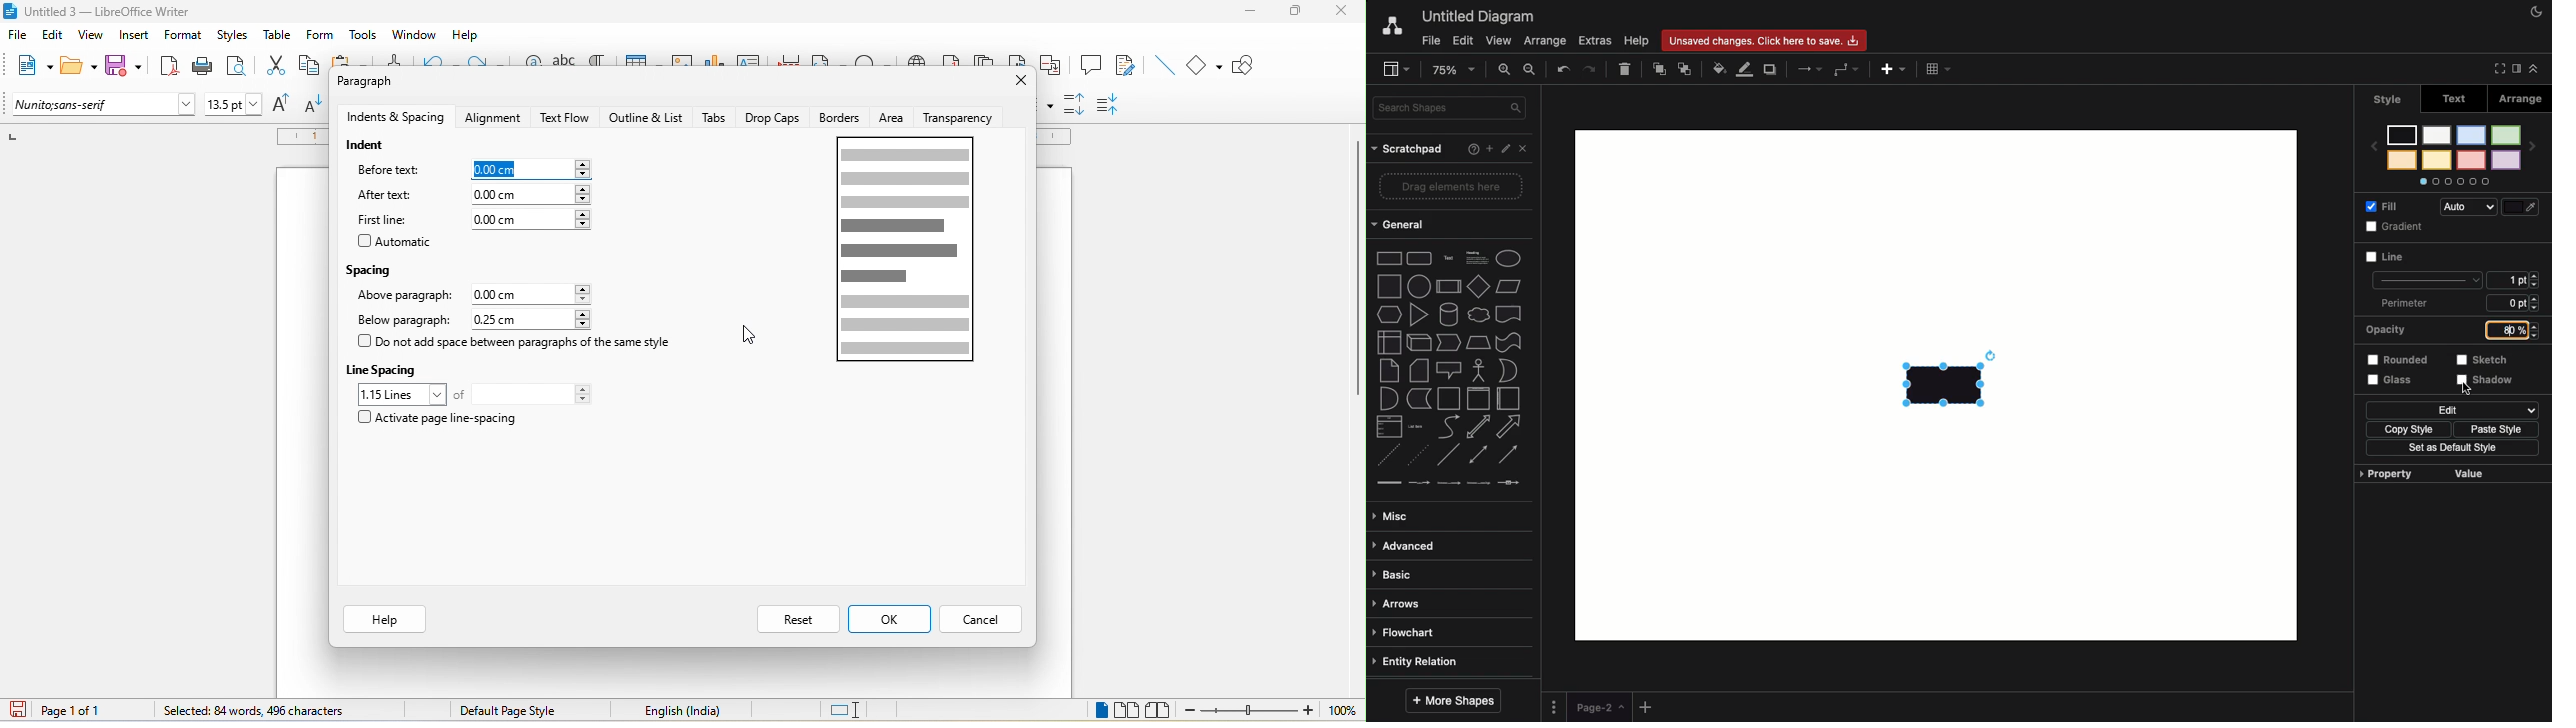  What do you see at coordinates (1509, 258) in the screenshot?
I see `Eclipse` at bounding box center [1509, 258].